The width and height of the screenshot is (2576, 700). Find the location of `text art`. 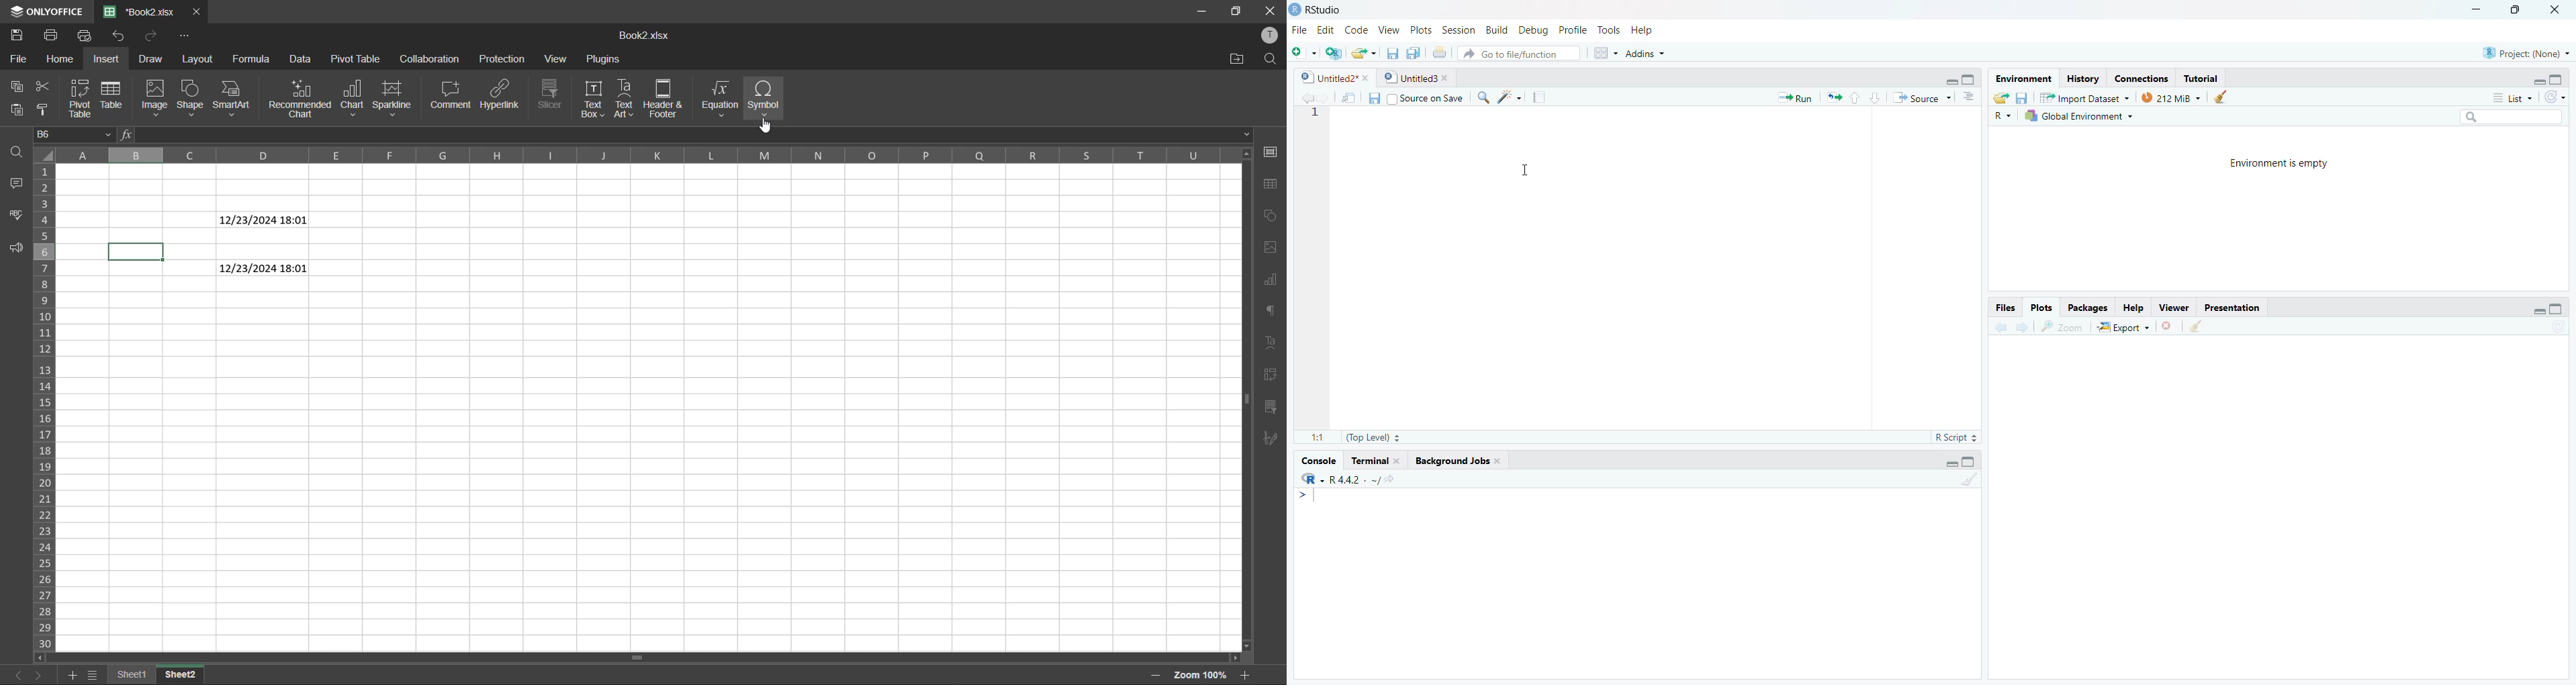

text art is located at coordinates (627, 100).